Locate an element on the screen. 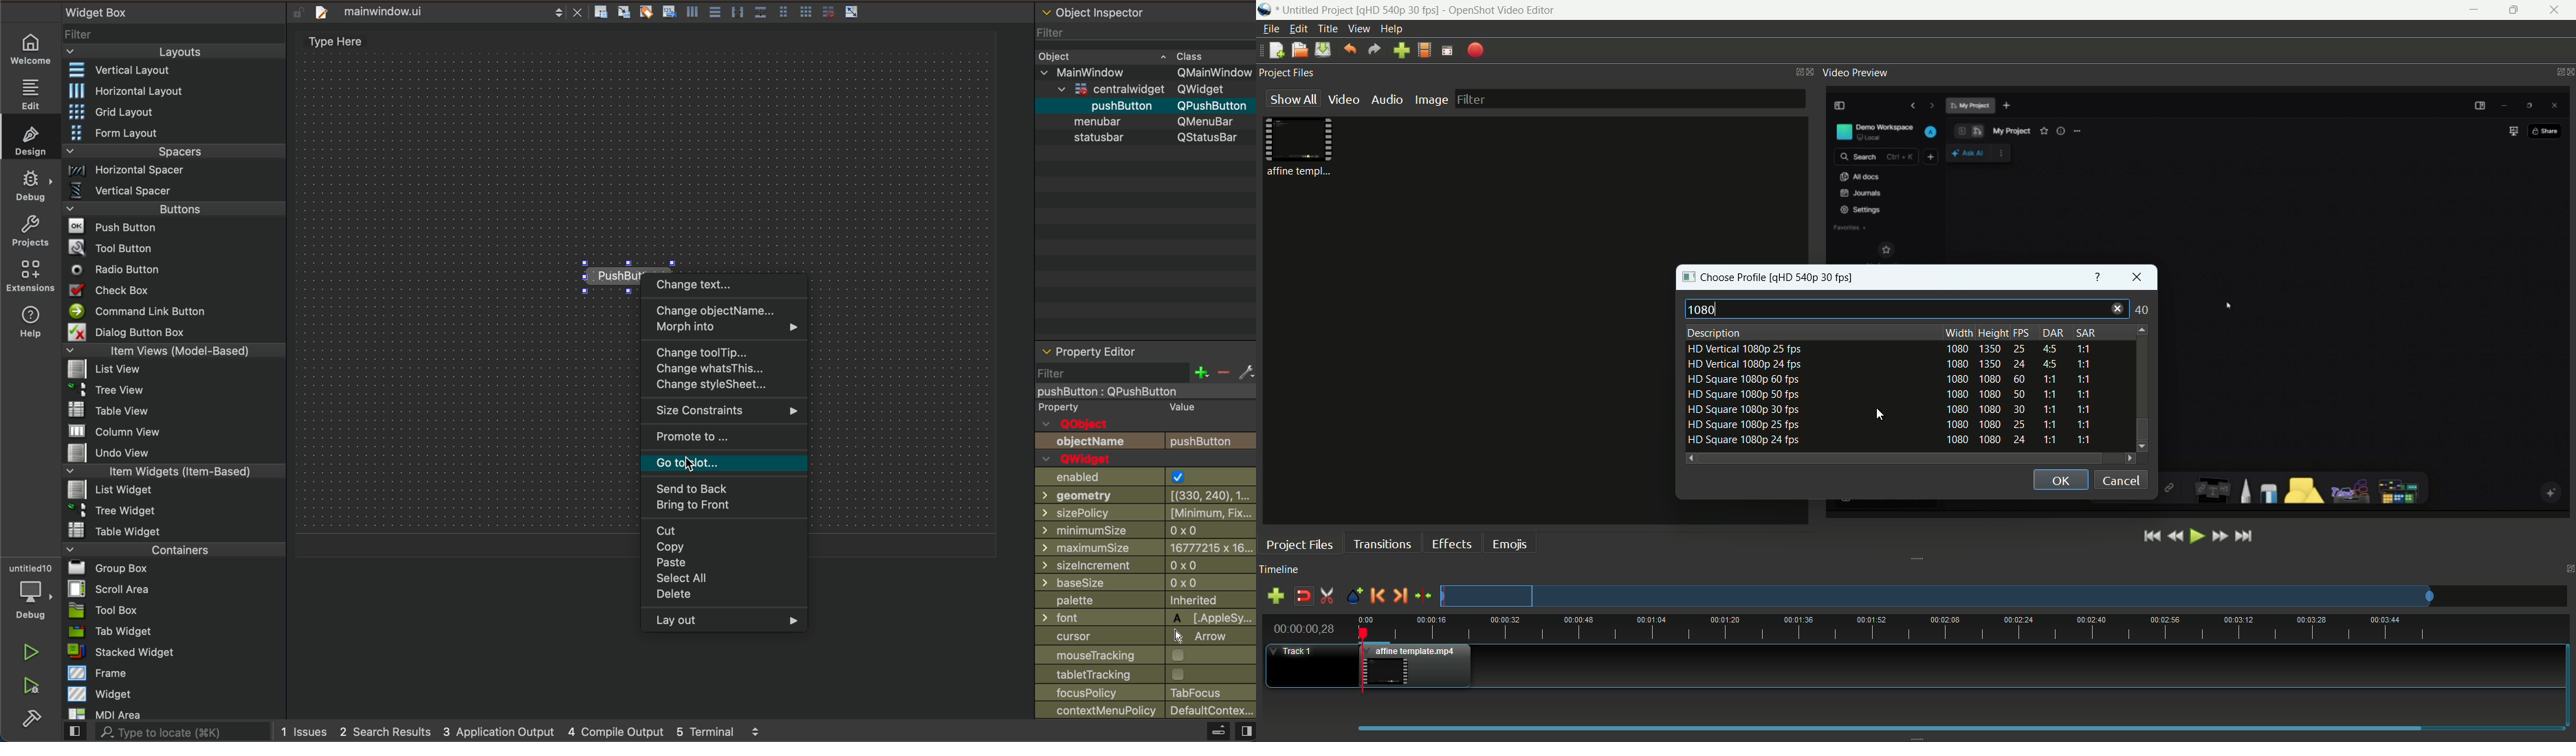  containers is located at coordinates (172, 551).